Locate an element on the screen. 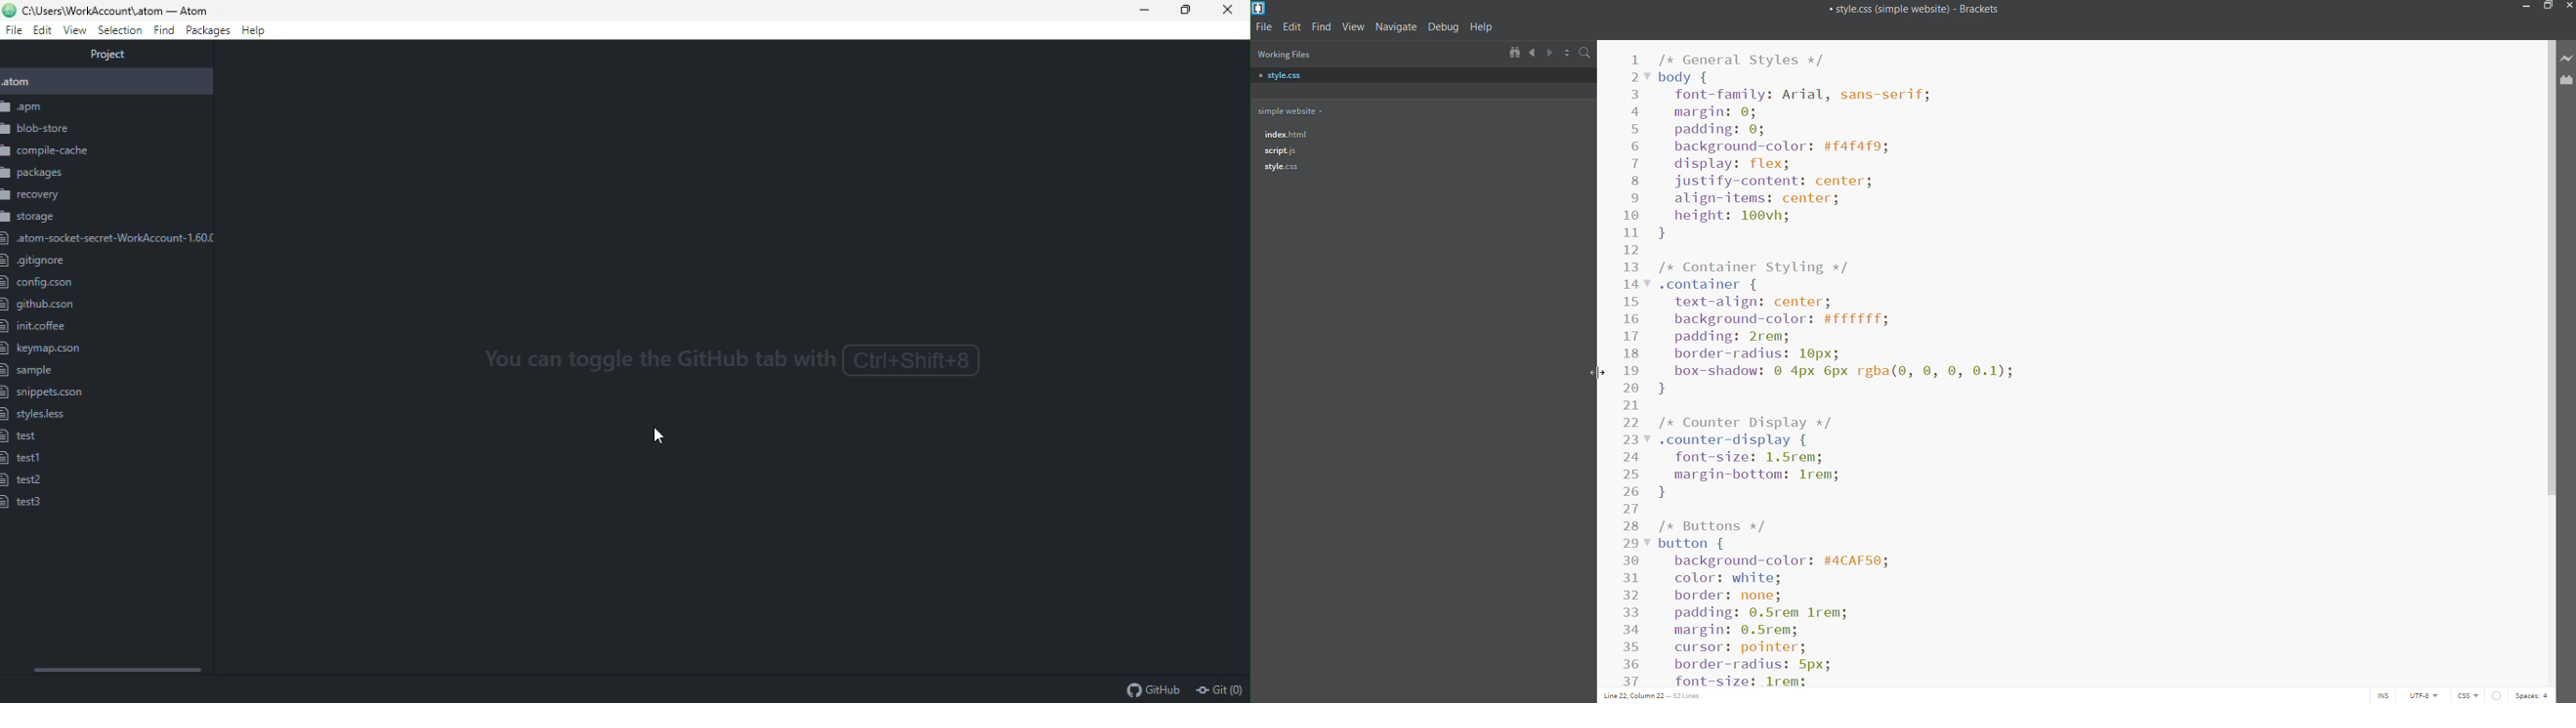 This screenshot has height=728, width=2576. snippets.cson is located at coordinates (45, 394).